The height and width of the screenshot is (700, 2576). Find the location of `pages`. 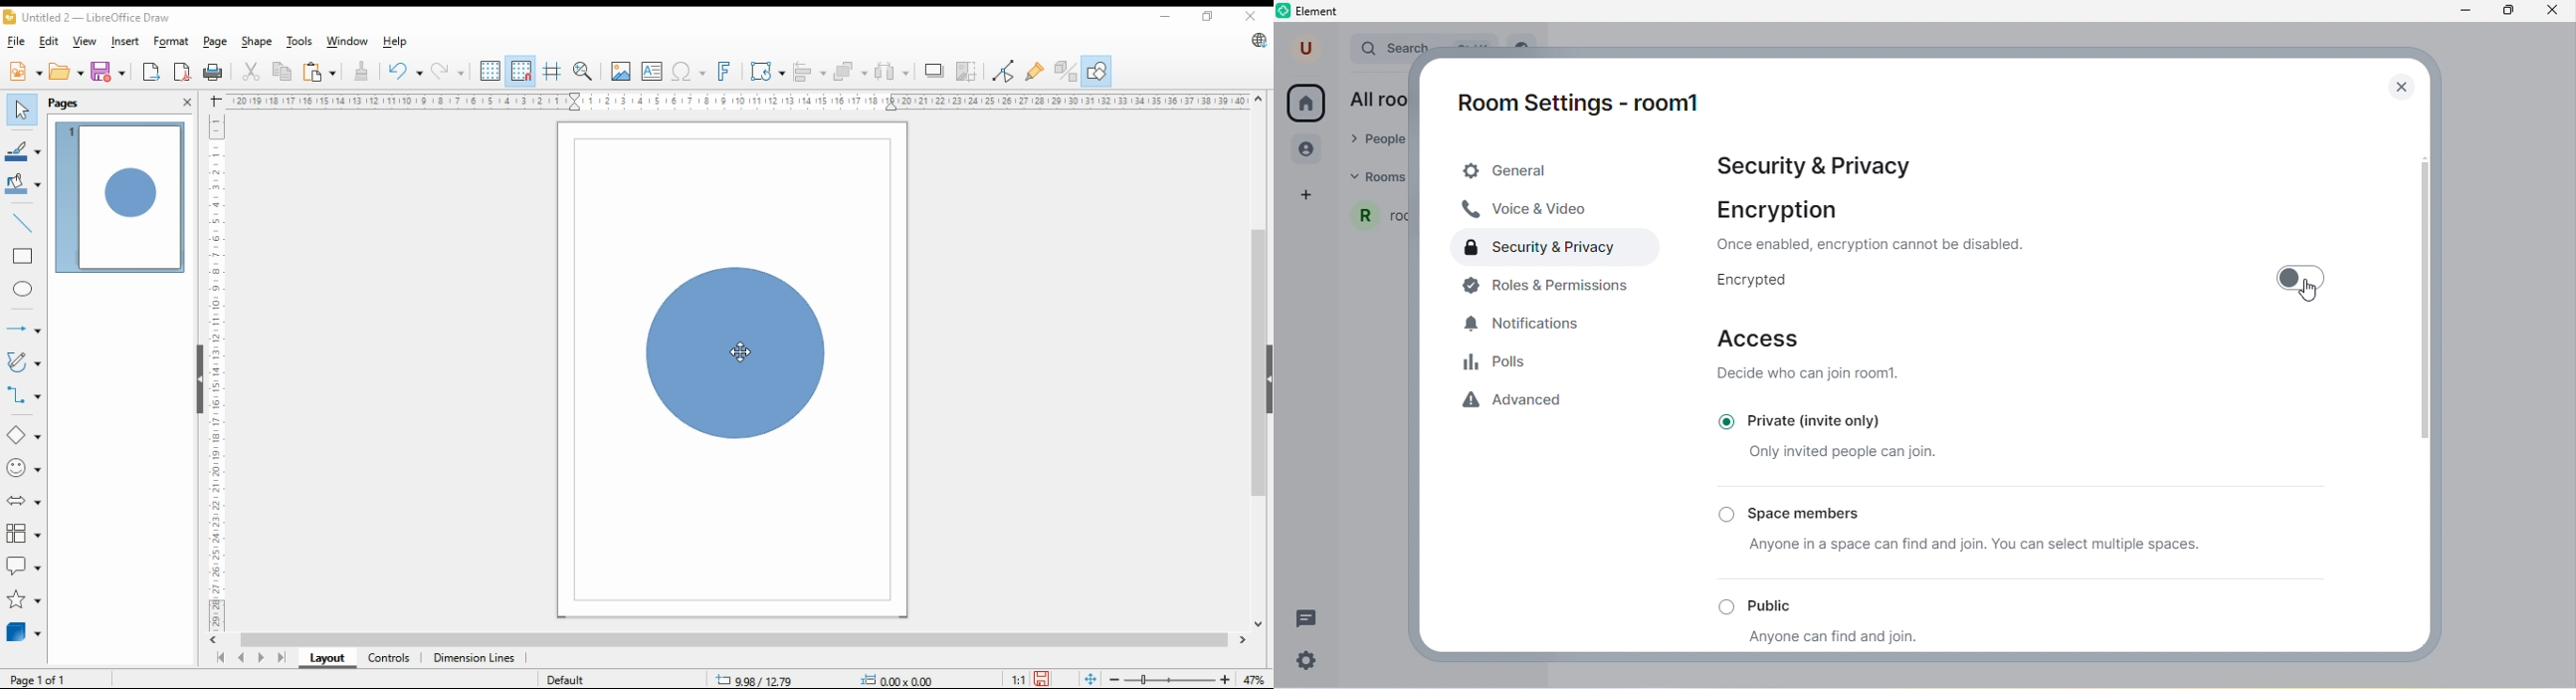

pages is located at coordinates (64, 105).